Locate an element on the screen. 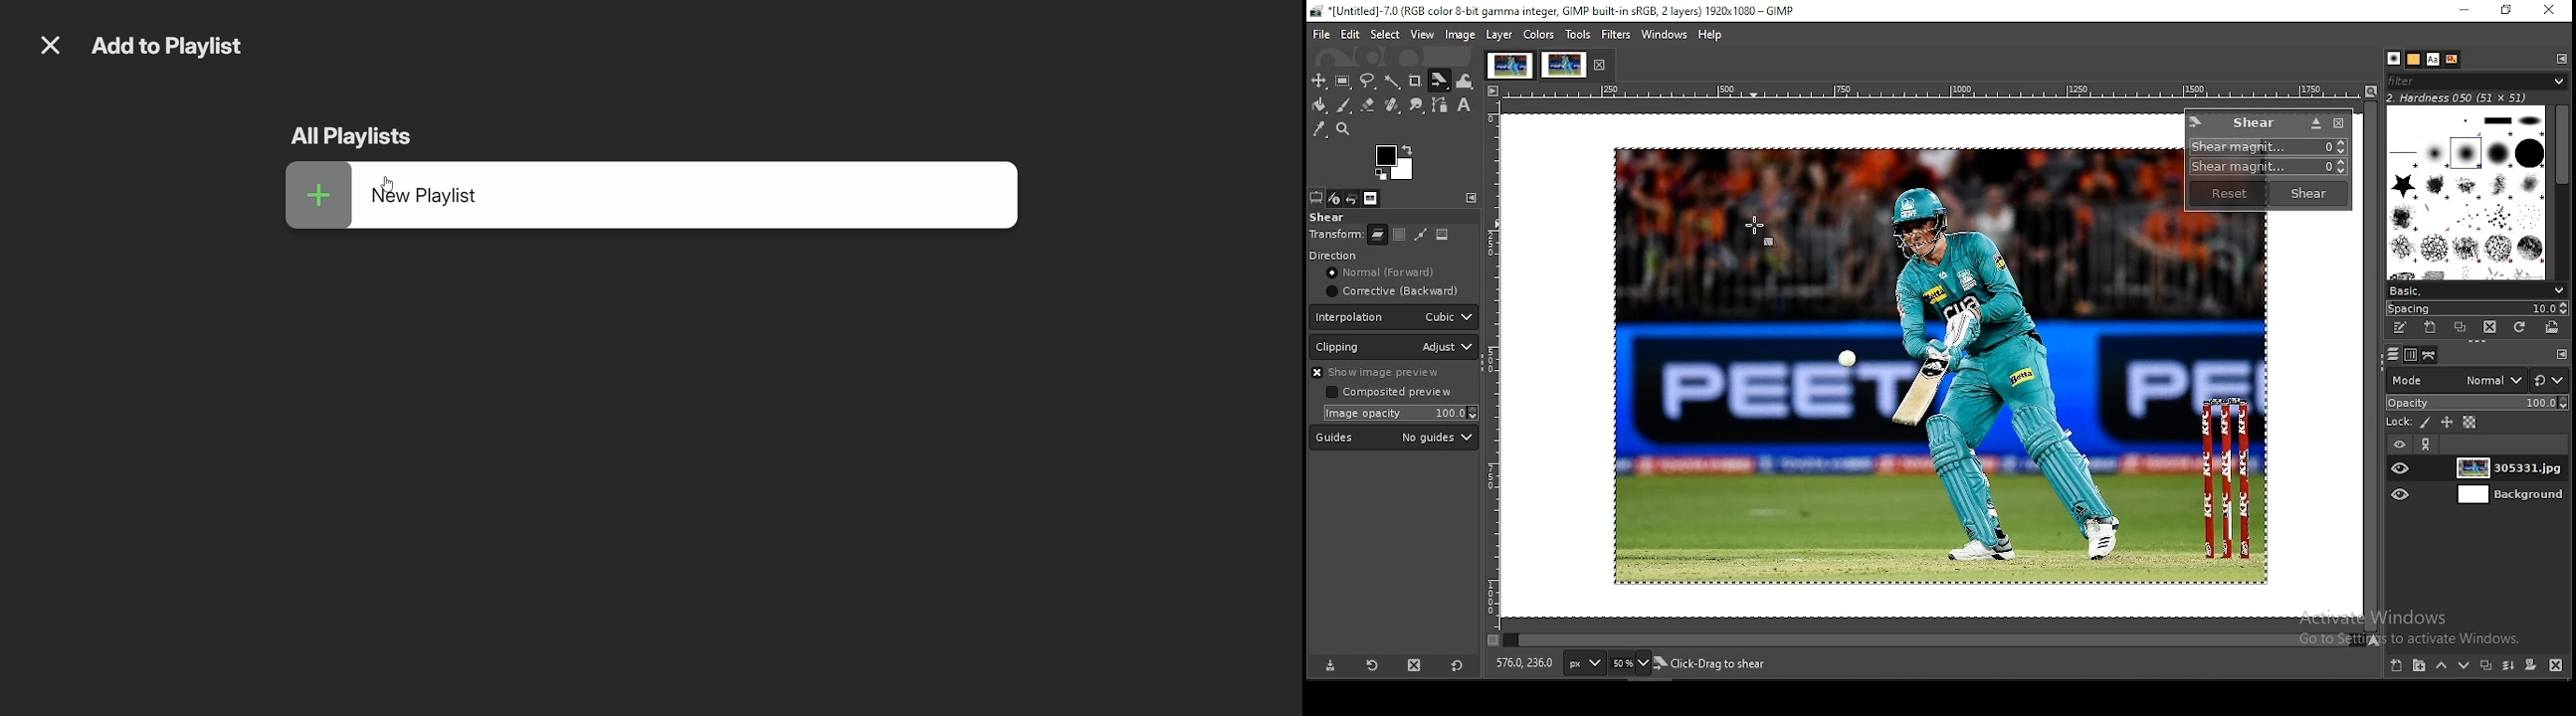 Image resolution: width=2576 pixels, height=728 pixels. layer 2 is located at coordinates (2503, 496).